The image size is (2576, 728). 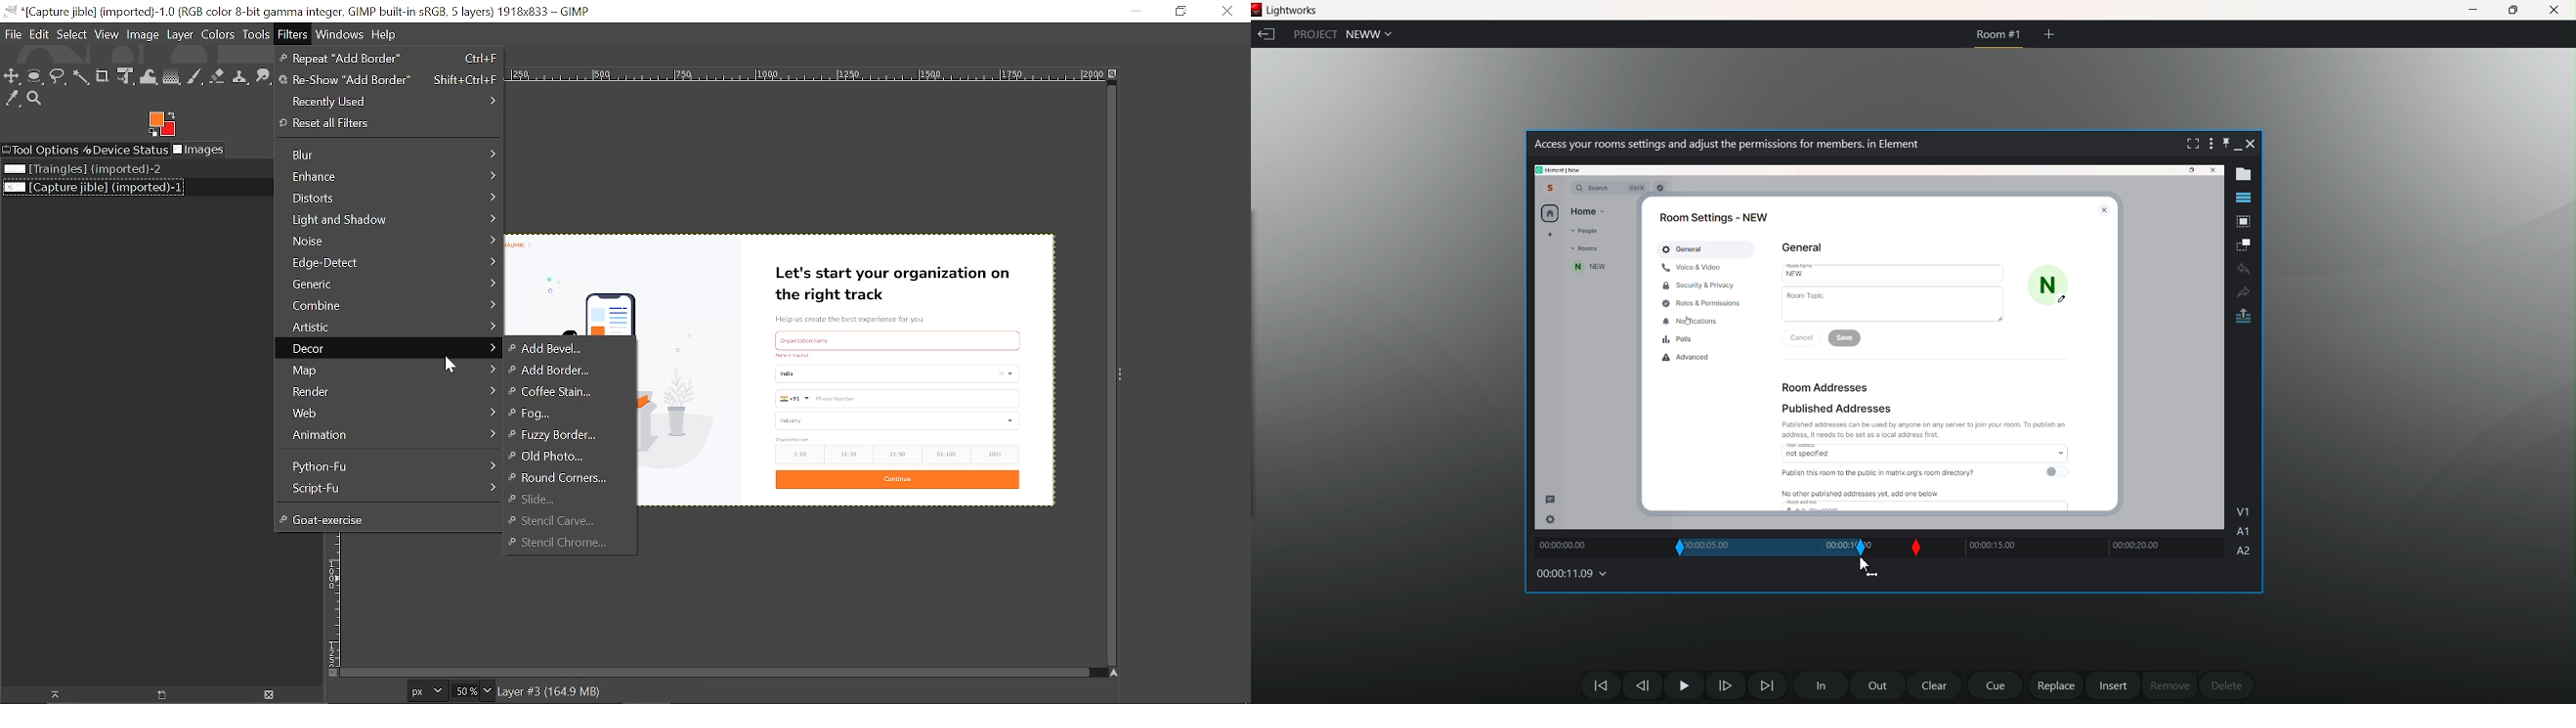 I want to click on toggle, so click(x=2058, y=471).